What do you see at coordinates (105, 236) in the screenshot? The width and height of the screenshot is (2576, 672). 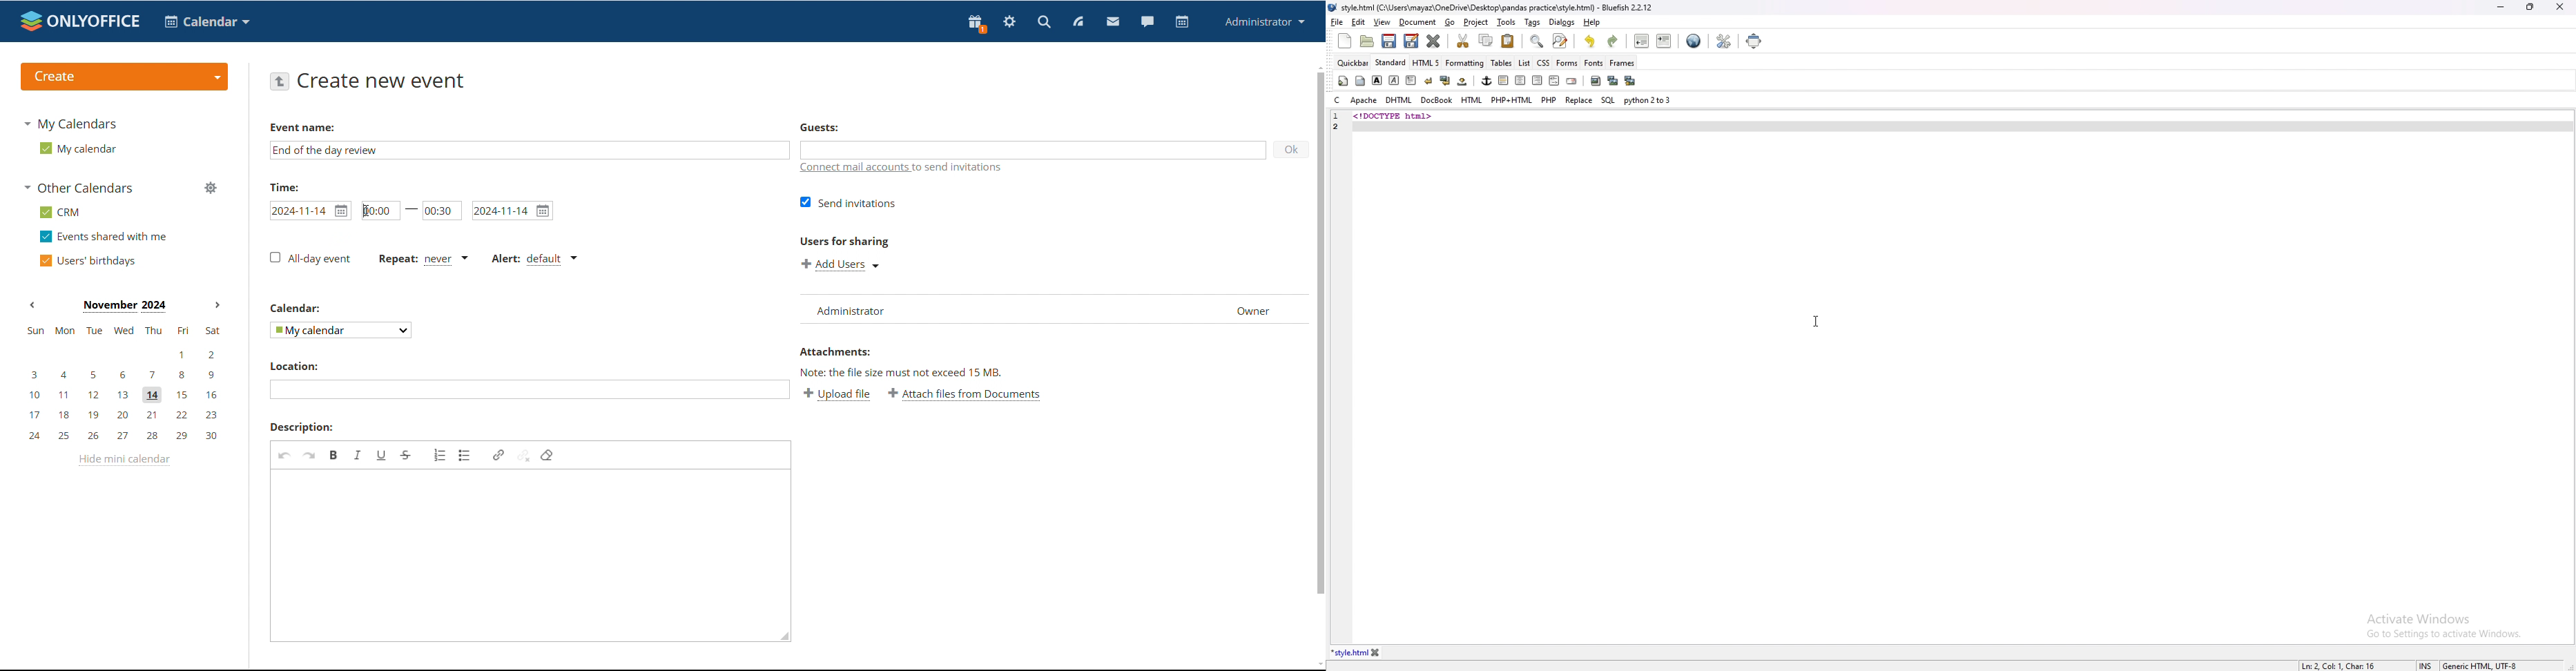 I see `events shared with me` at bounding box center [105, 236].